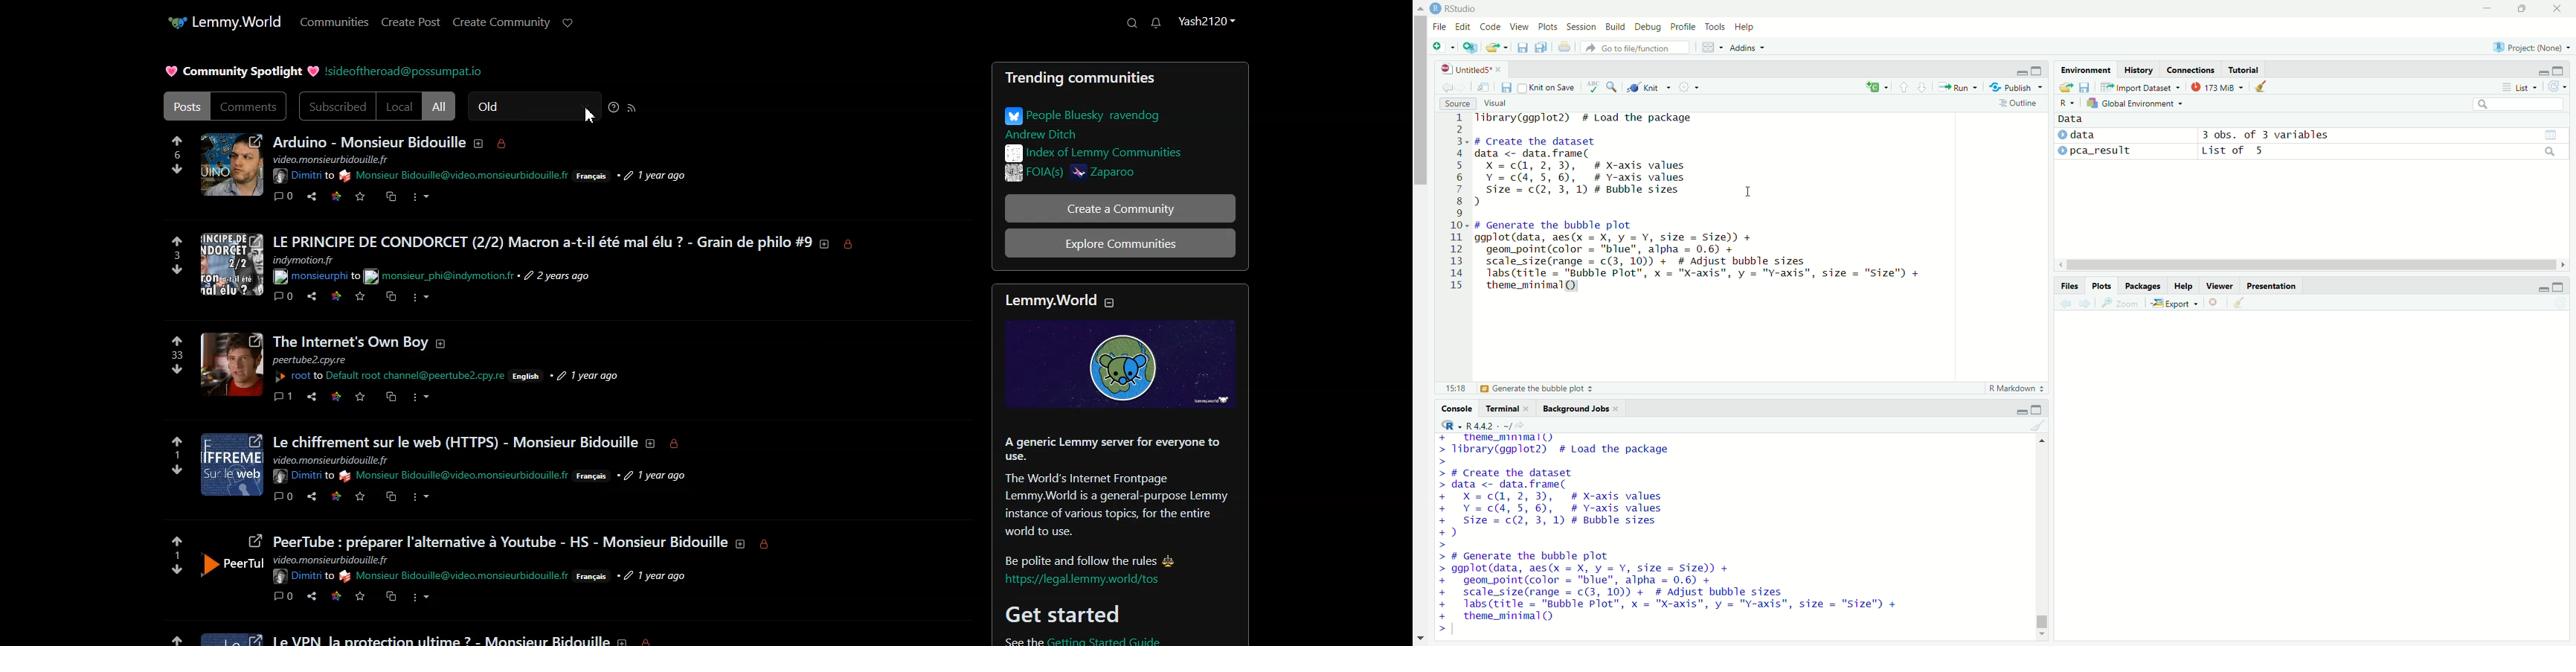 This screenshot has width=2576, height=672. I want to click on DORET,
hg
ng ise 3, so click(233, 263).